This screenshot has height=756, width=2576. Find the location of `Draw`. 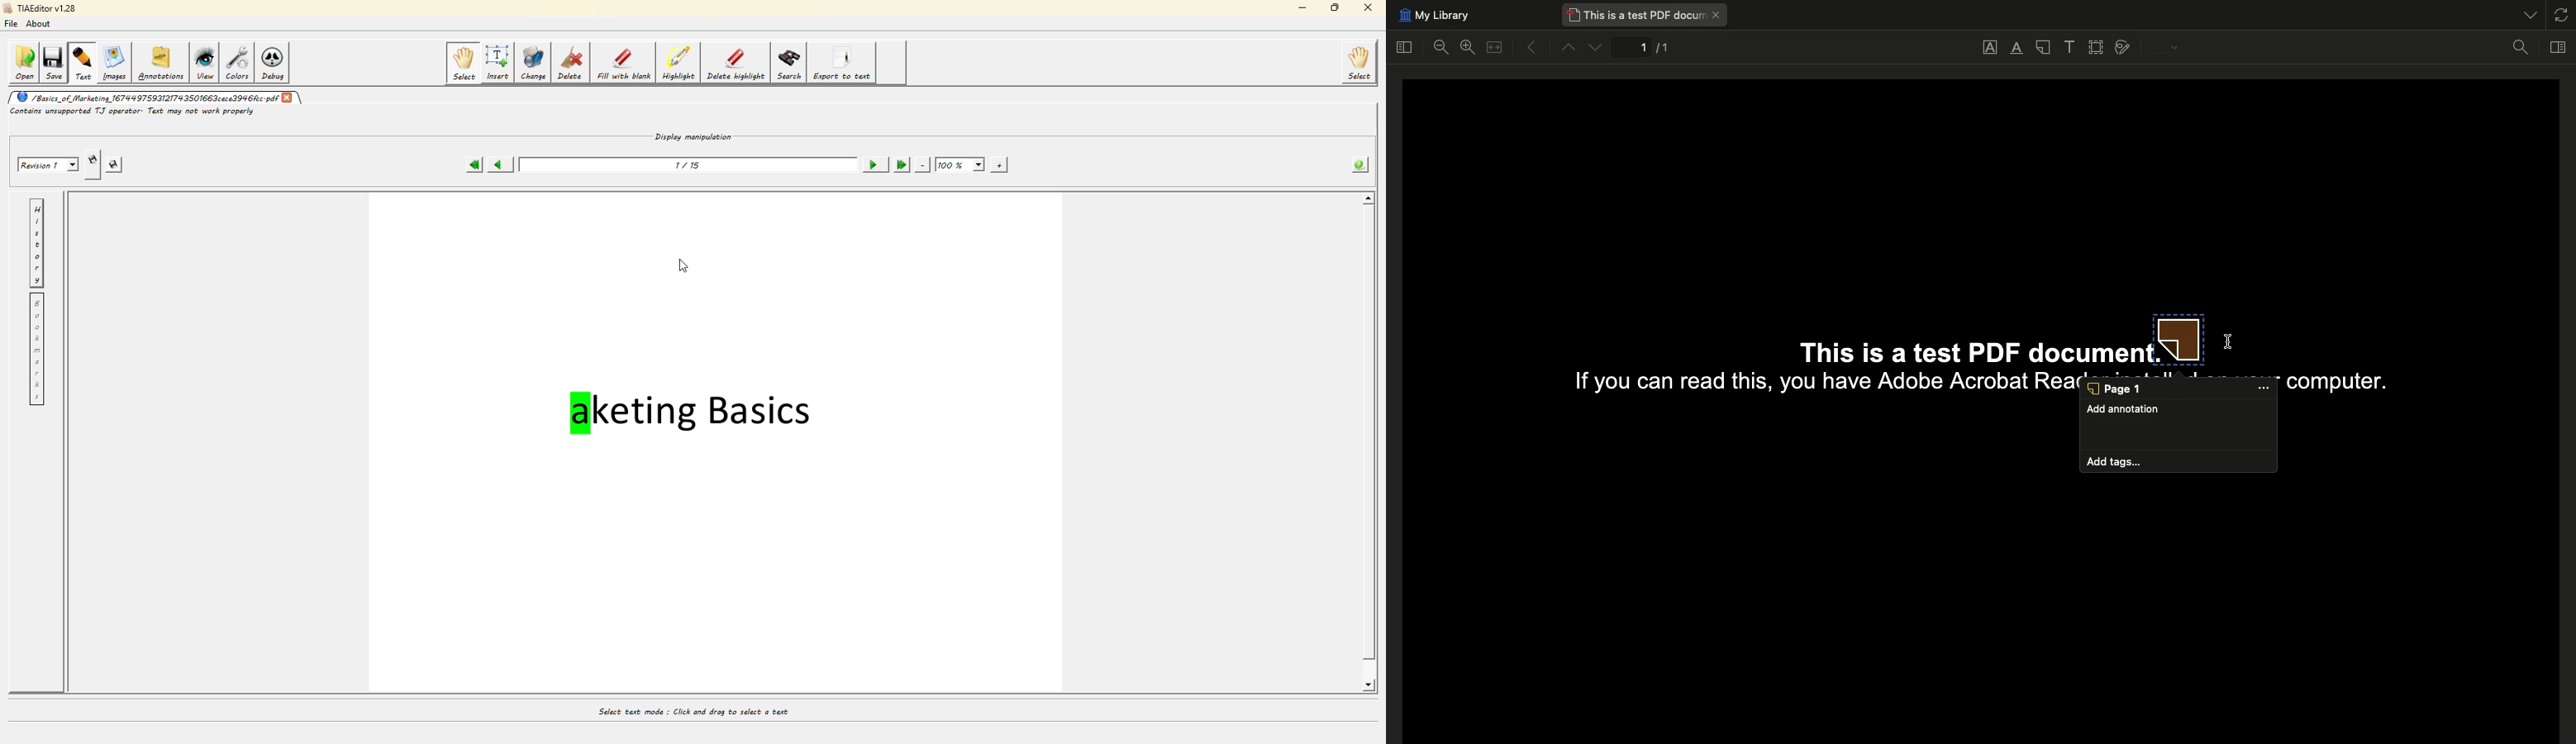

Draw is located at coordinates (2123, 46).